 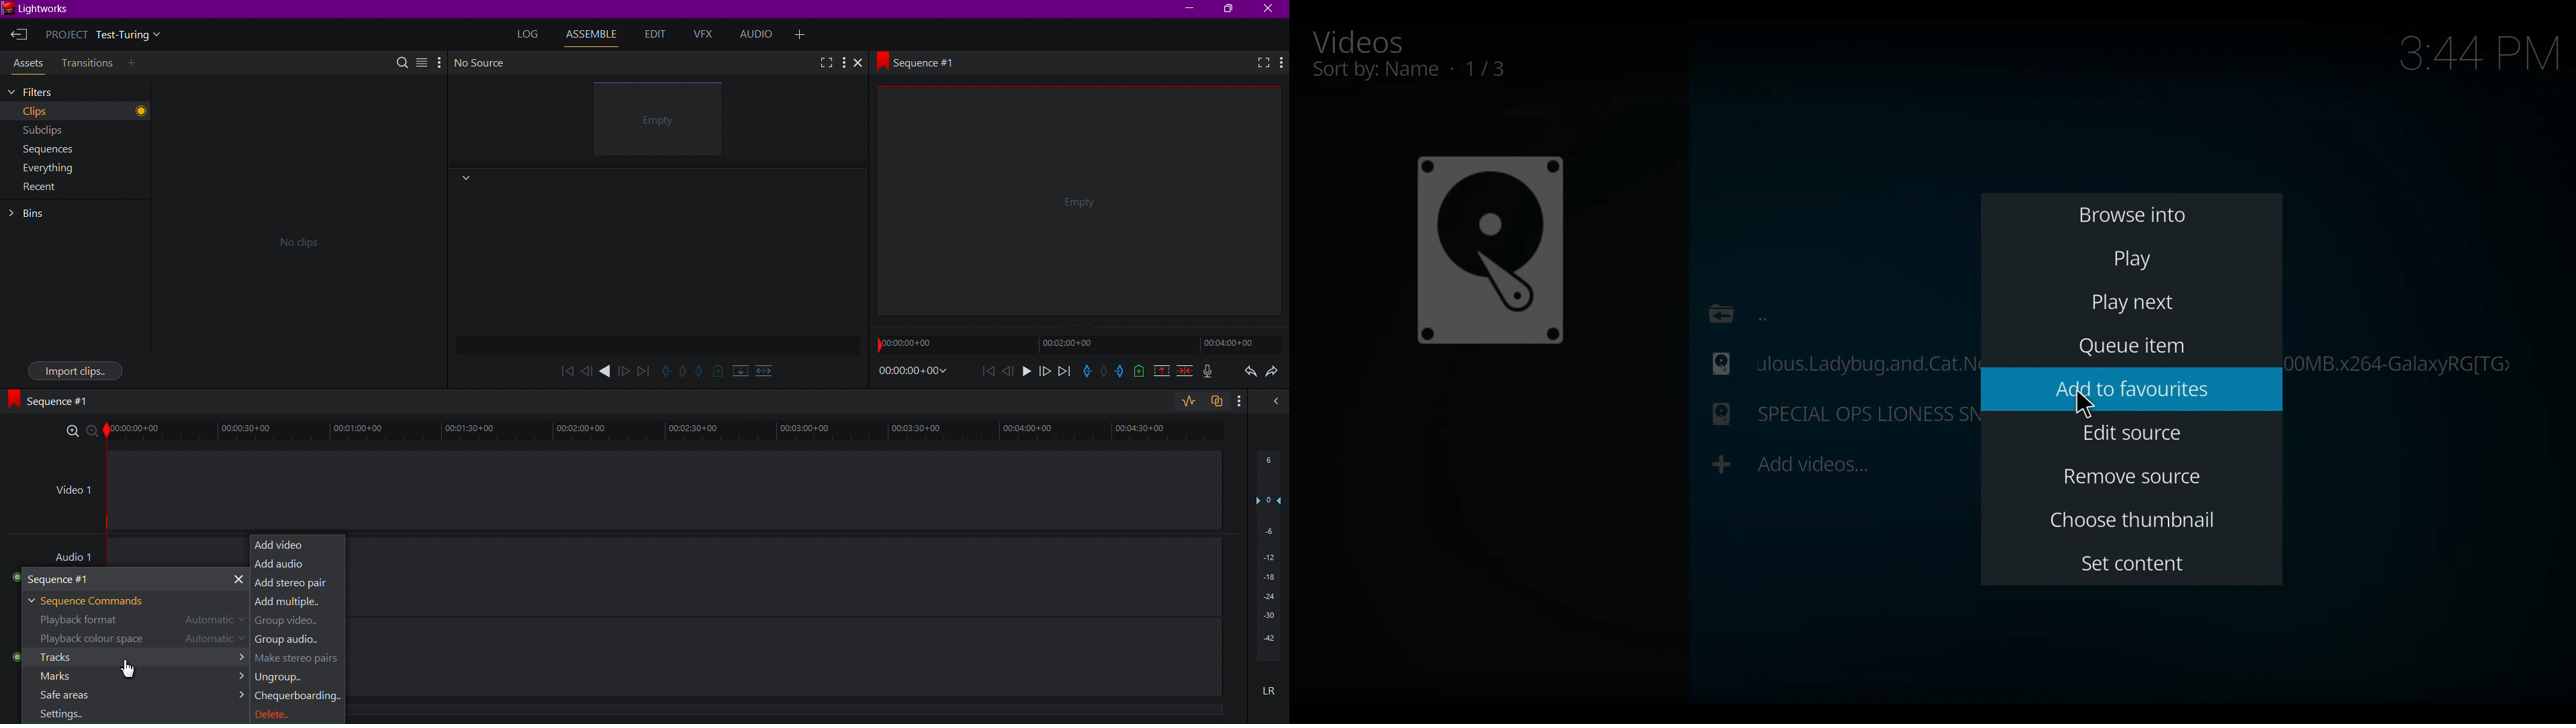 What do you see at coordinates (43, 129) in the screenshot?
I see `Subclips` at bounding box center [43, 129].